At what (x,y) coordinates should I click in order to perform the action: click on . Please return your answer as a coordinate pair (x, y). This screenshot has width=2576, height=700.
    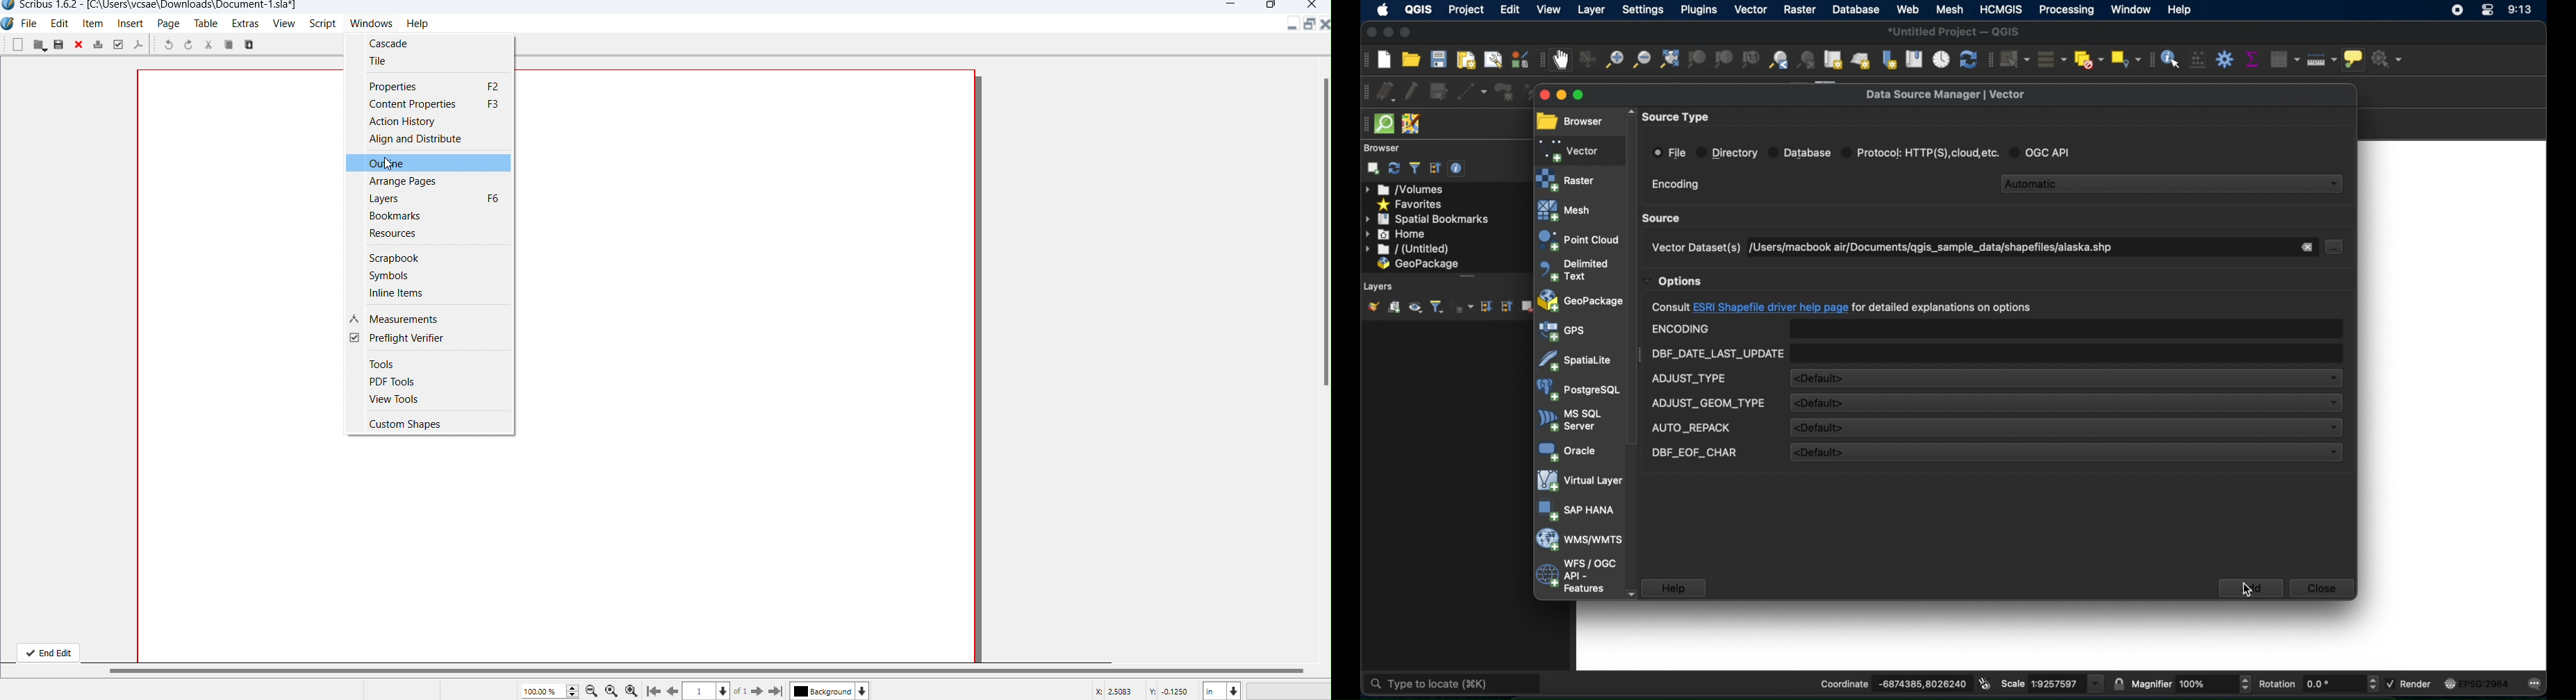
    Looking at the image, I should click on (249, 24).